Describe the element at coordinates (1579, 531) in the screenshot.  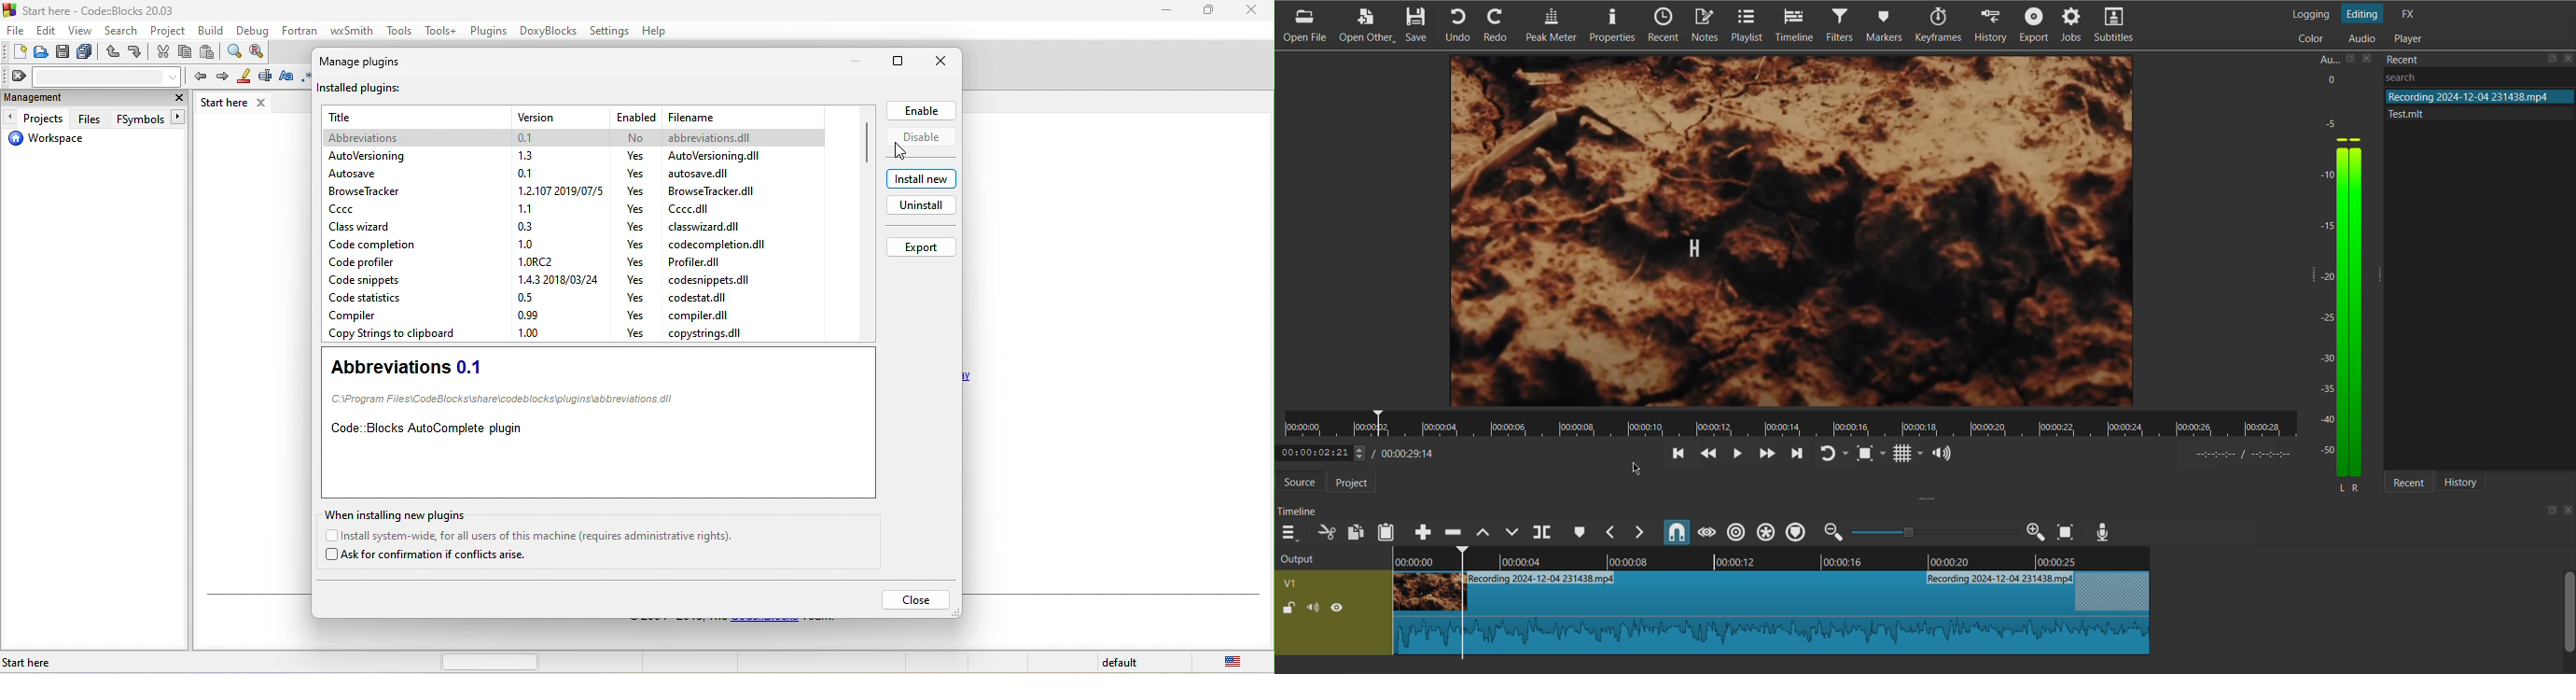
I see `Cue` at that location.